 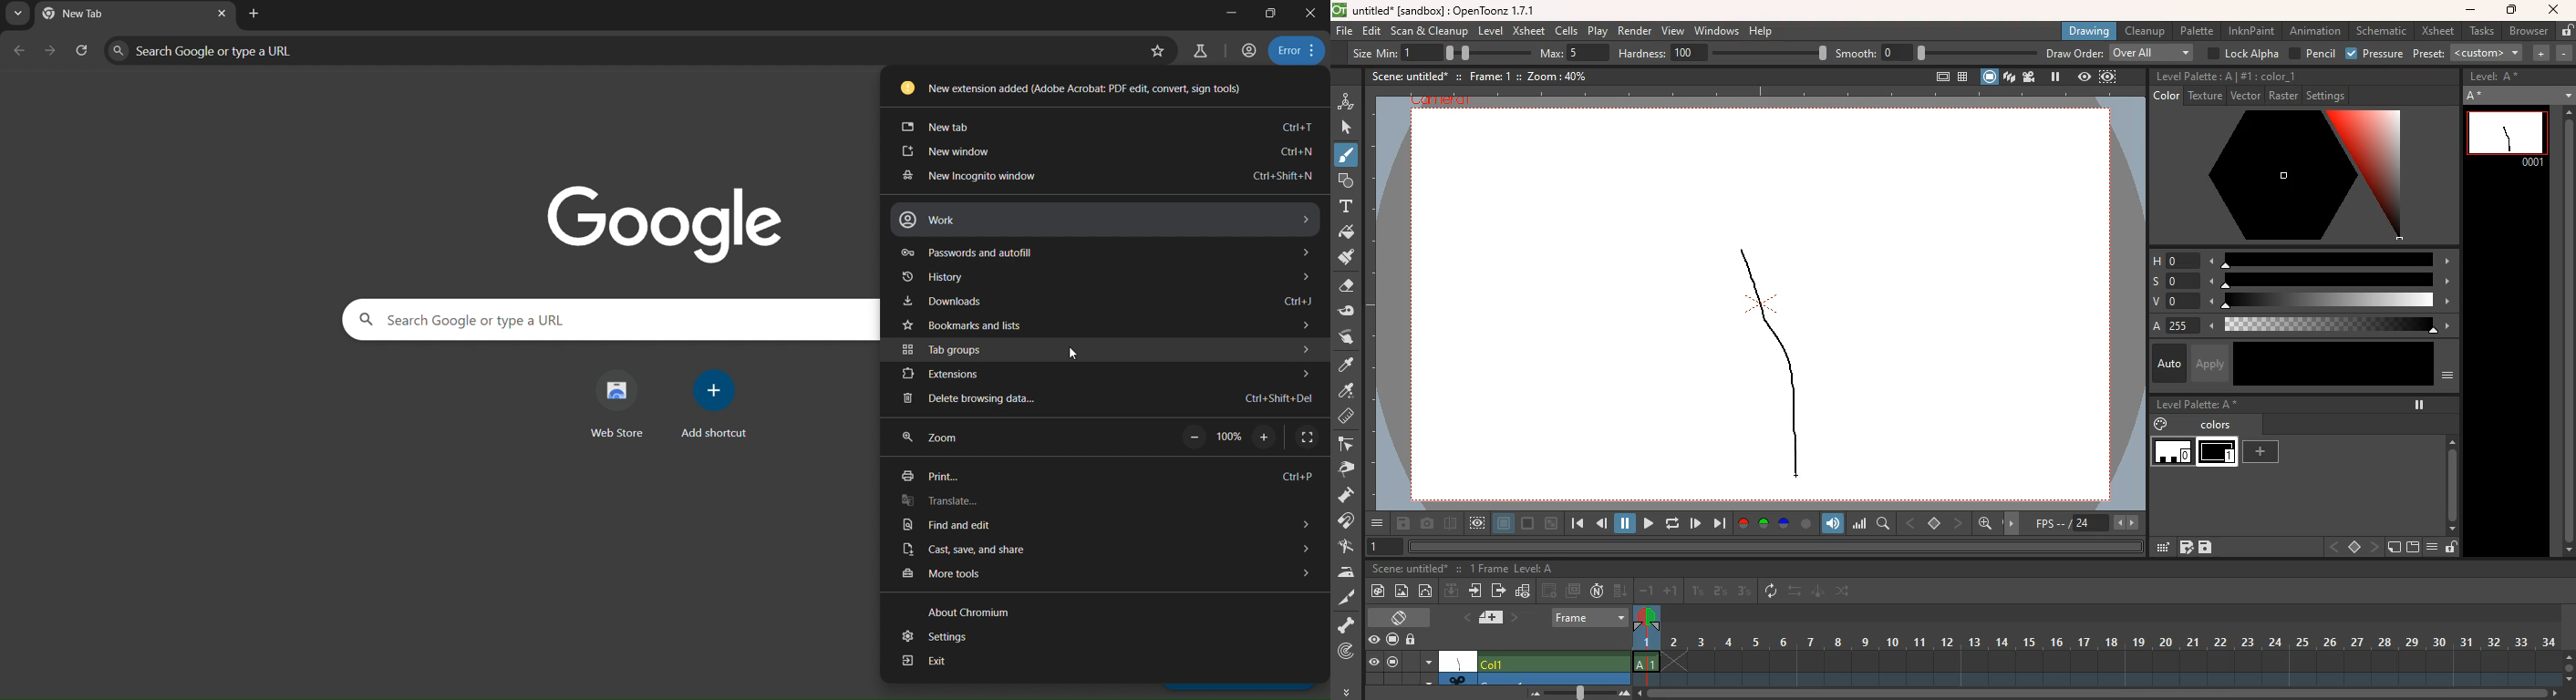 What do you see at coordinates (2158, 425) in the screenshot?
I see `paint` at bounding box center [2158, 425].